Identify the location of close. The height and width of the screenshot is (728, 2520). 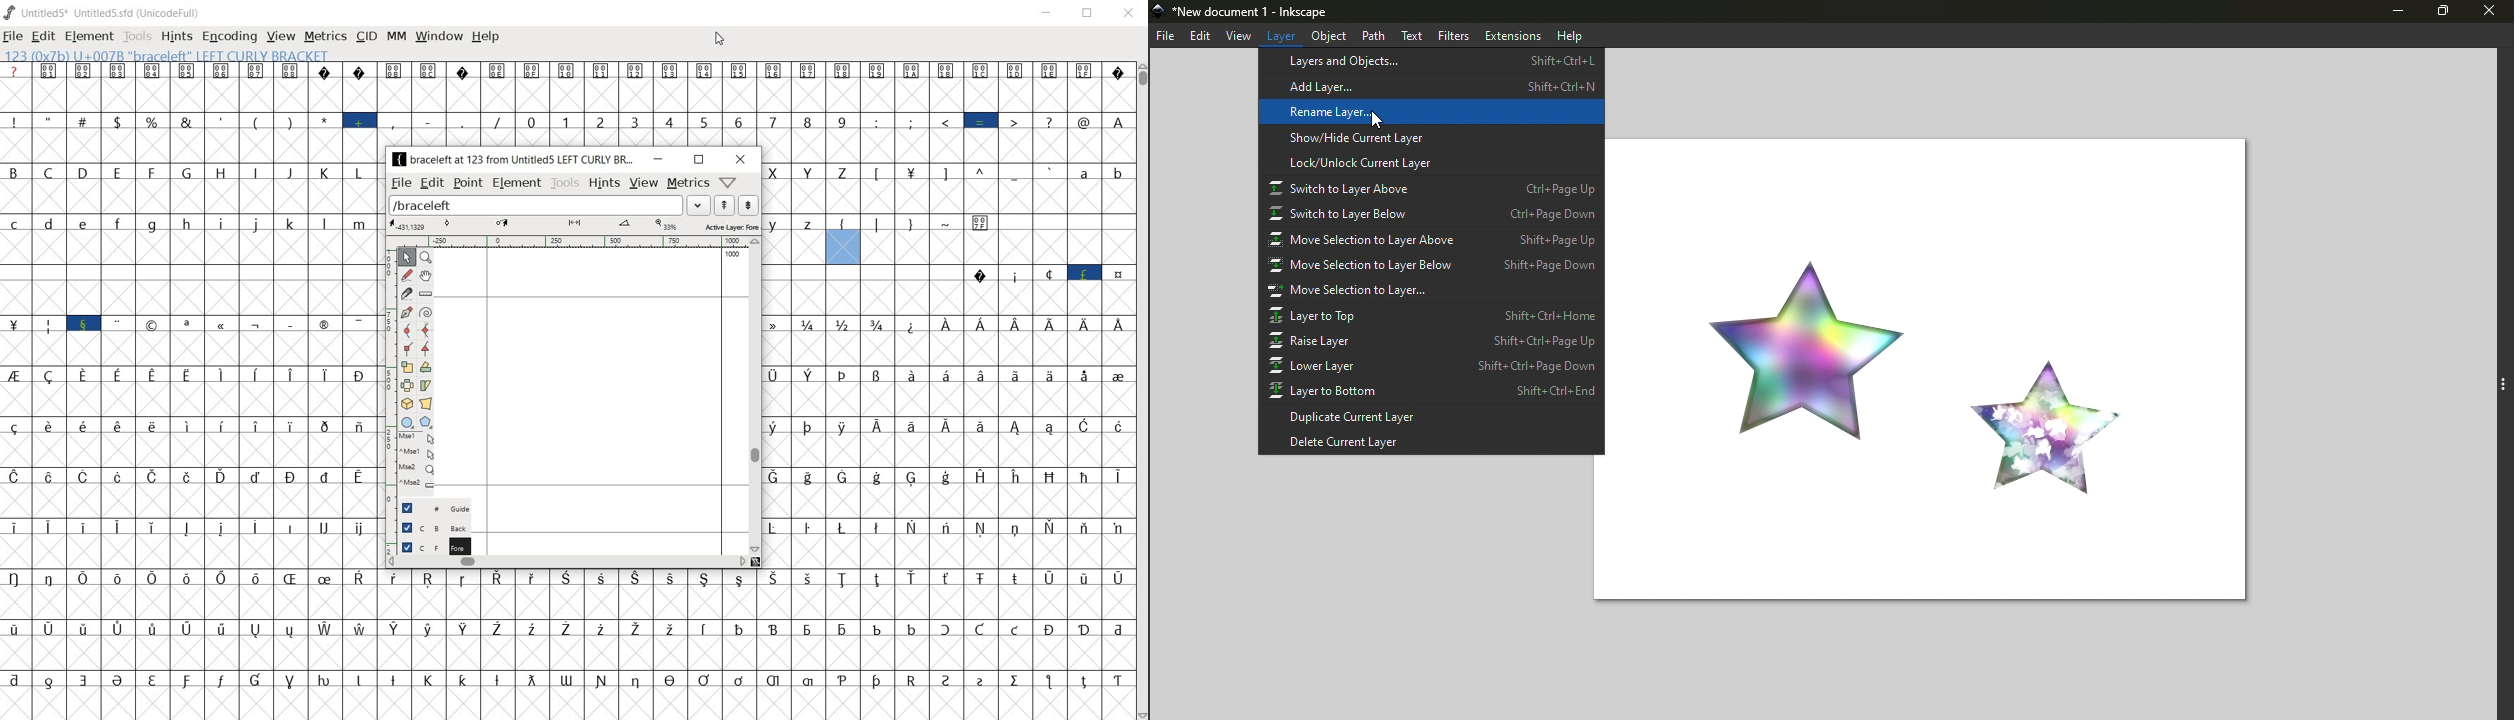
(1130, 11).